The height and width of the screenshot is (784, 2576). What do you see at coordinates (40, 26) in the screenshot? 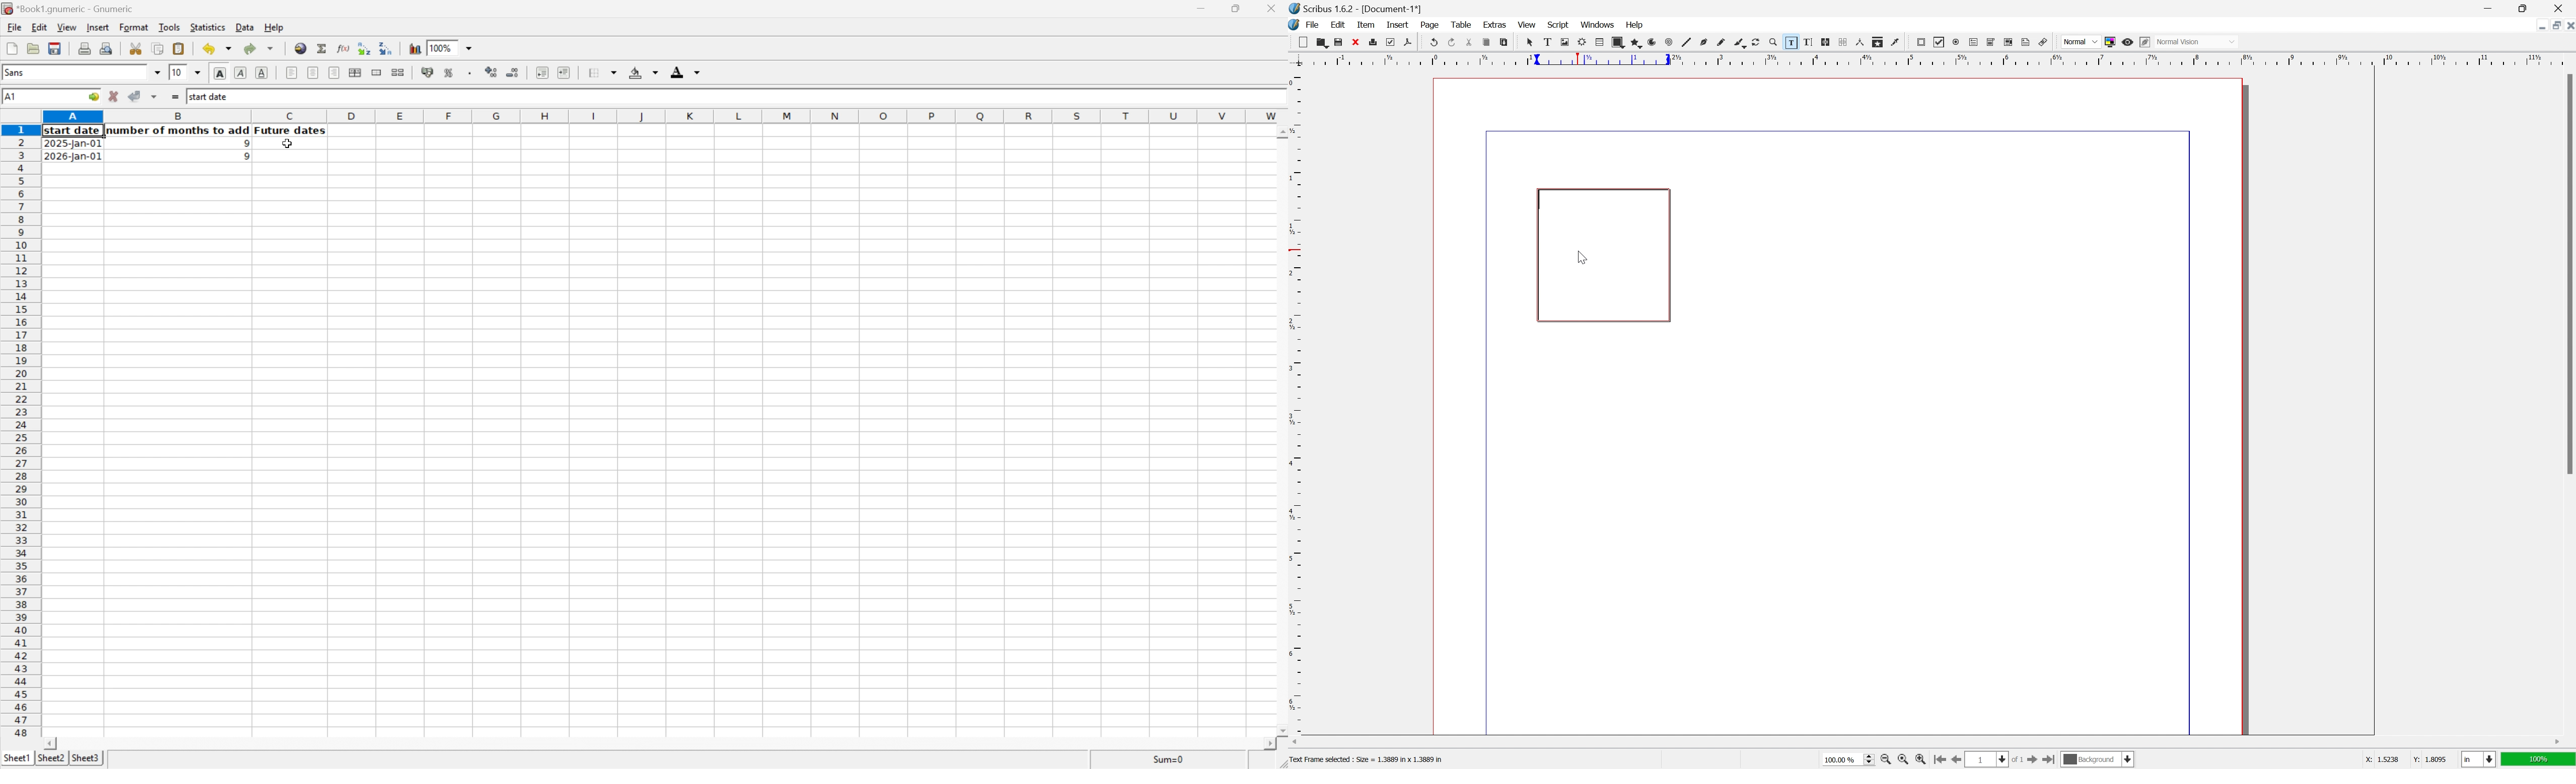
I see `Edit` at bounding box center [40, 26].